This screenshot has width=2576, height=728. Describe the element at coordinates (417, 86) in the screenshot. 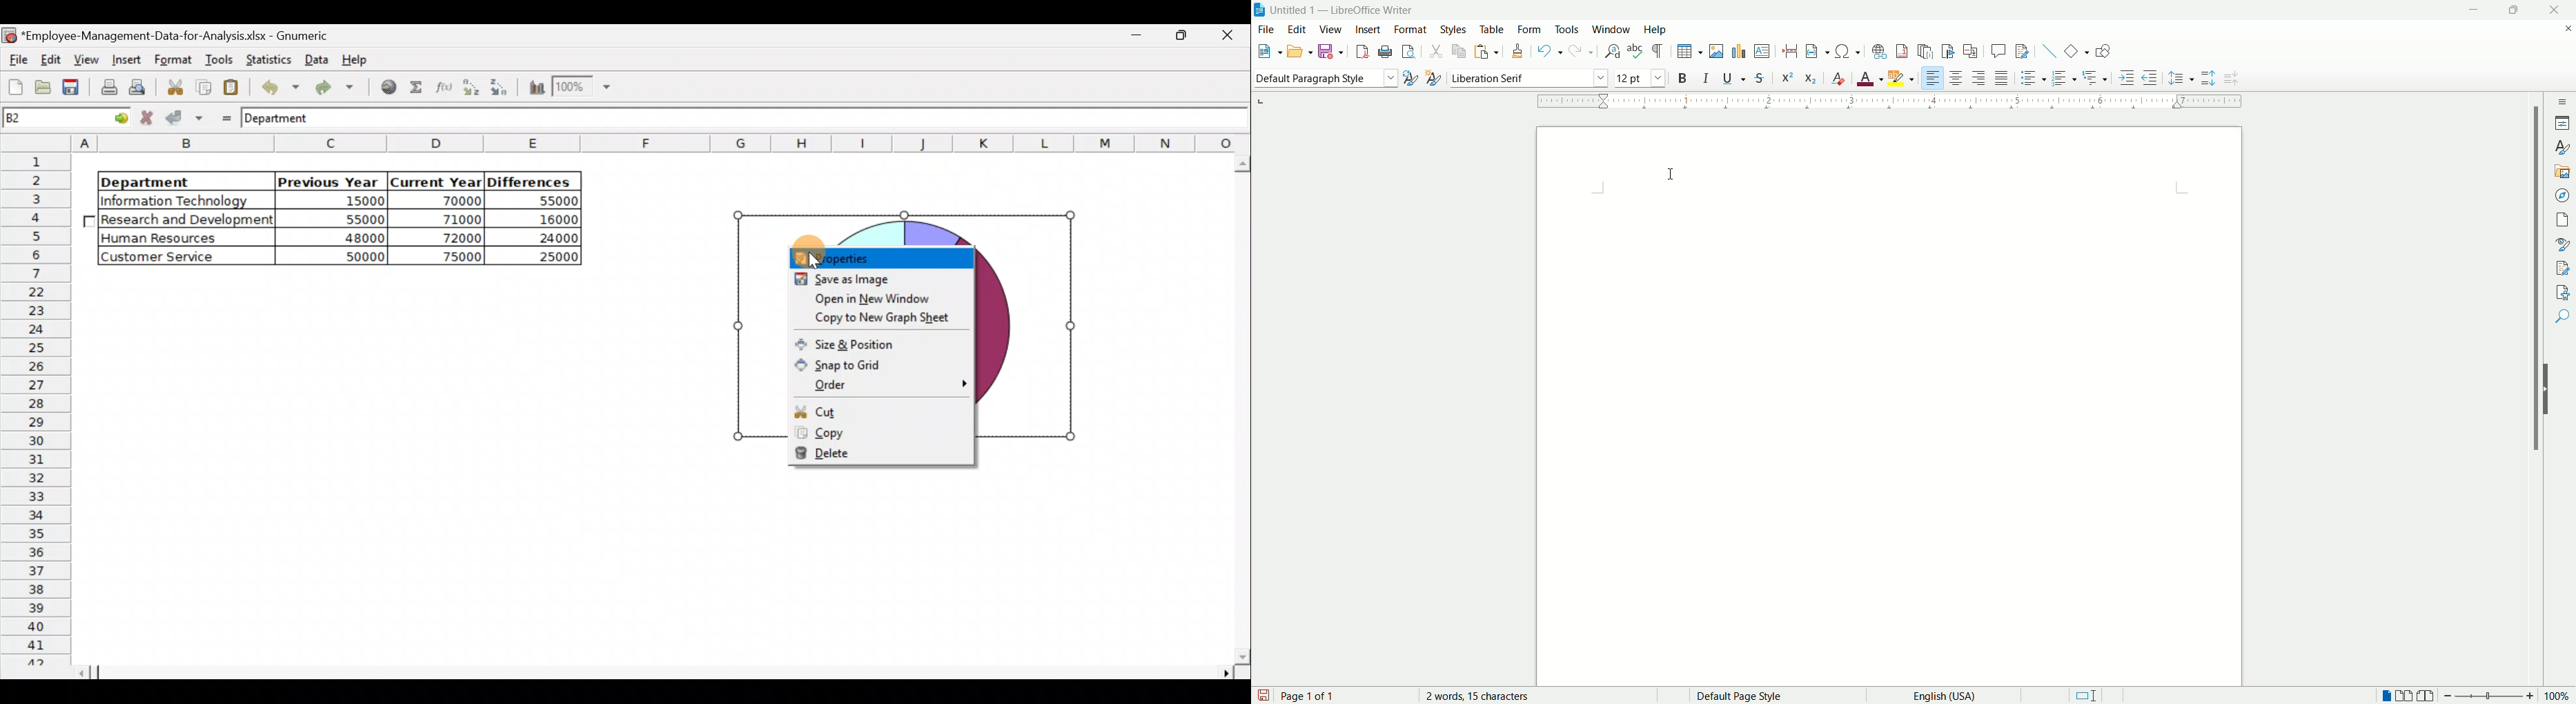

I see `Sum into the current cell` at that location.